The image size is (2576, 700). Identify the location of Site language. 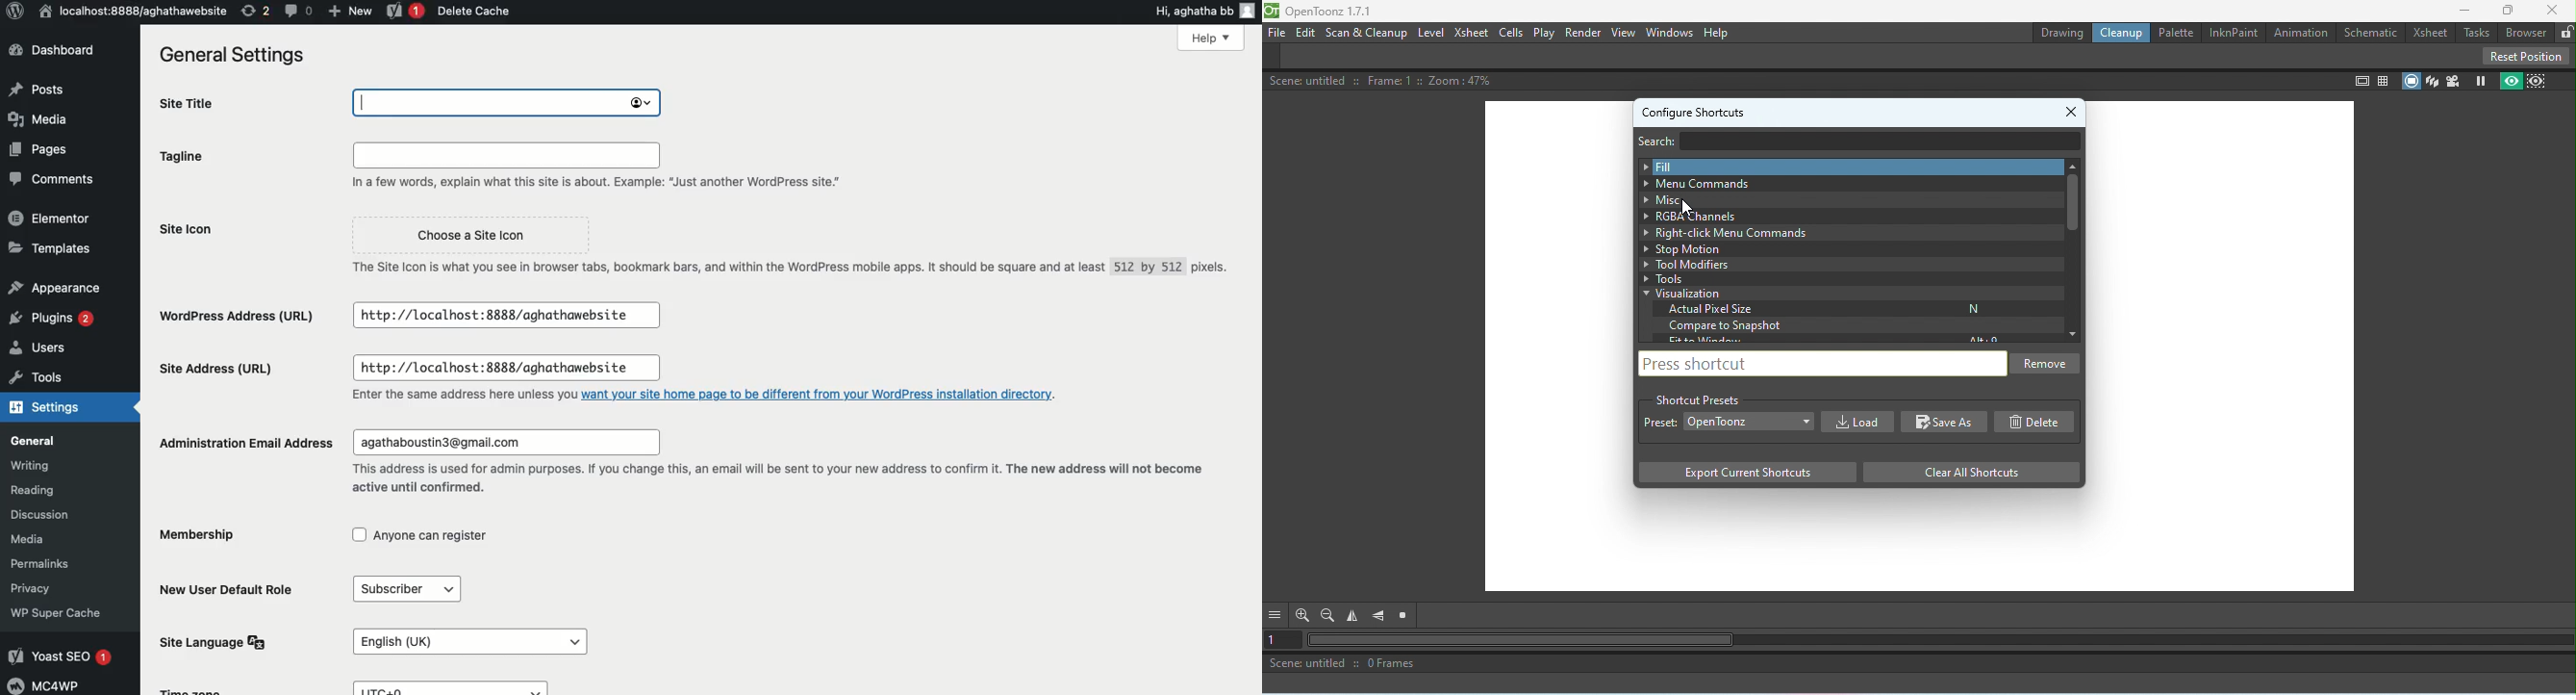
(220, 641).